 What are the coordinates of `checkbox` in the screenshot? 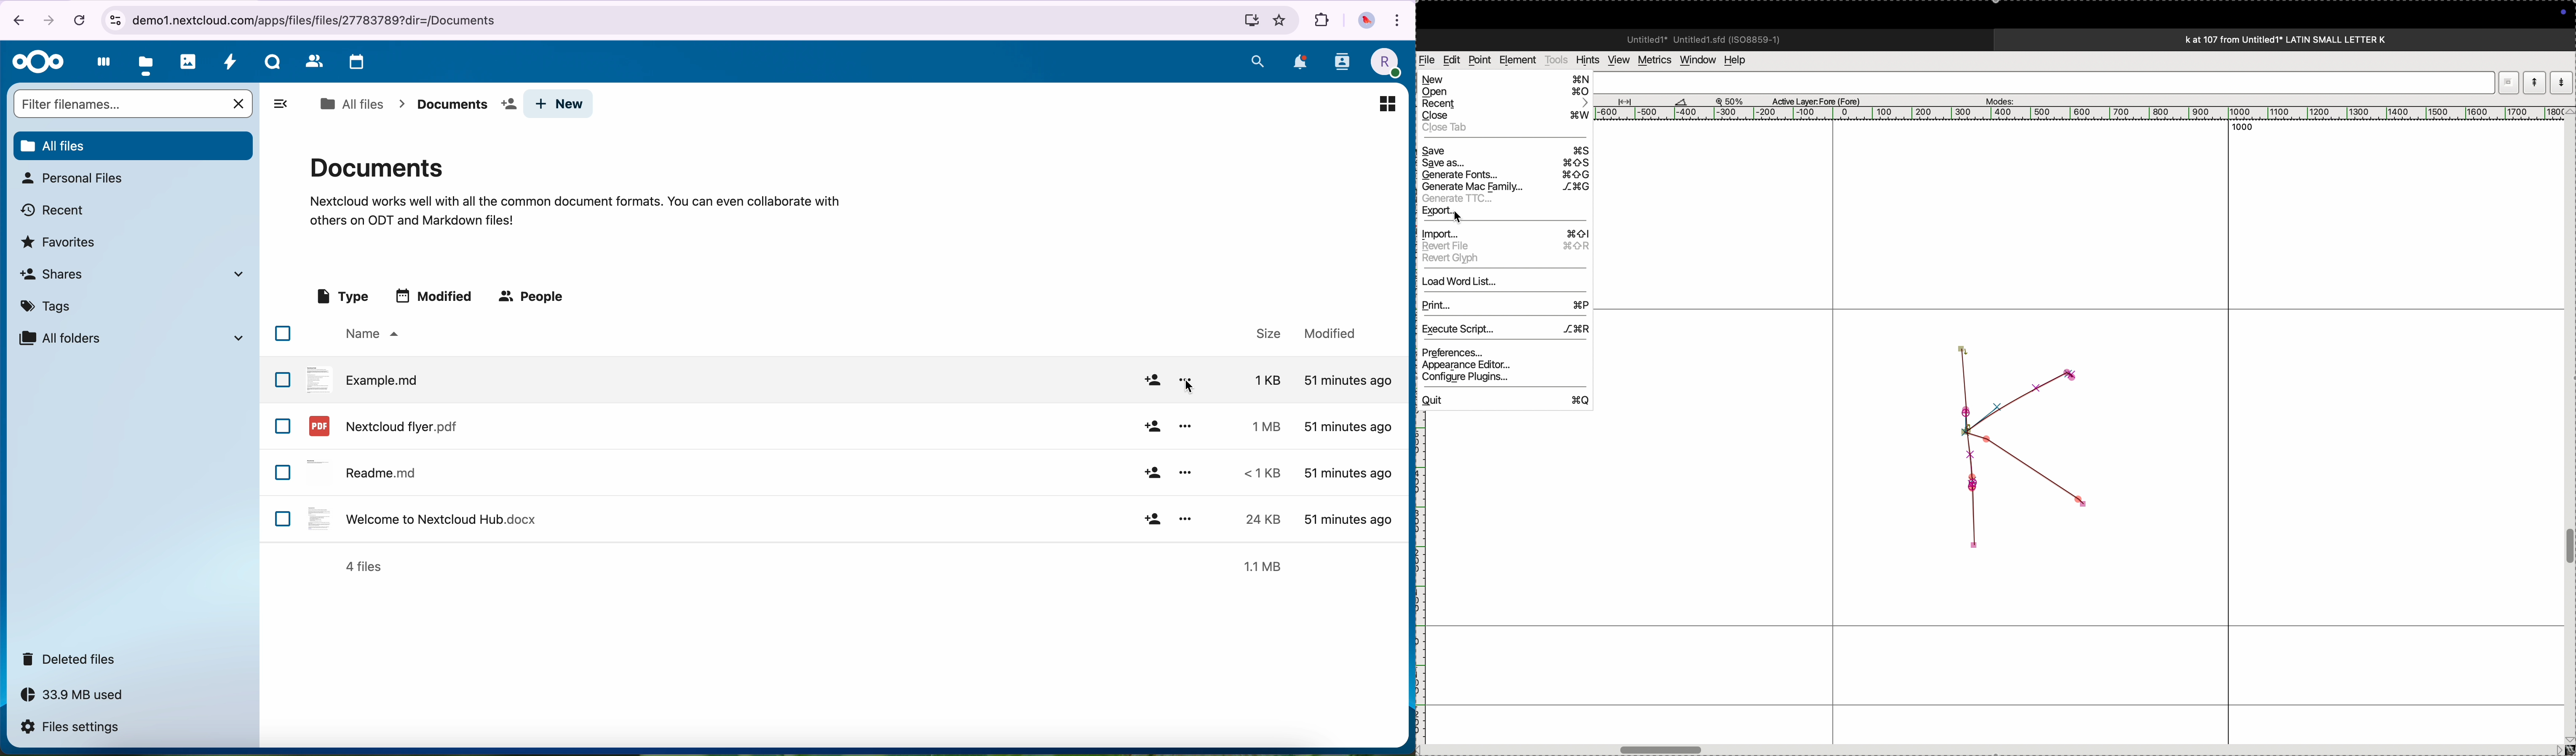 It's located at (284, 518).